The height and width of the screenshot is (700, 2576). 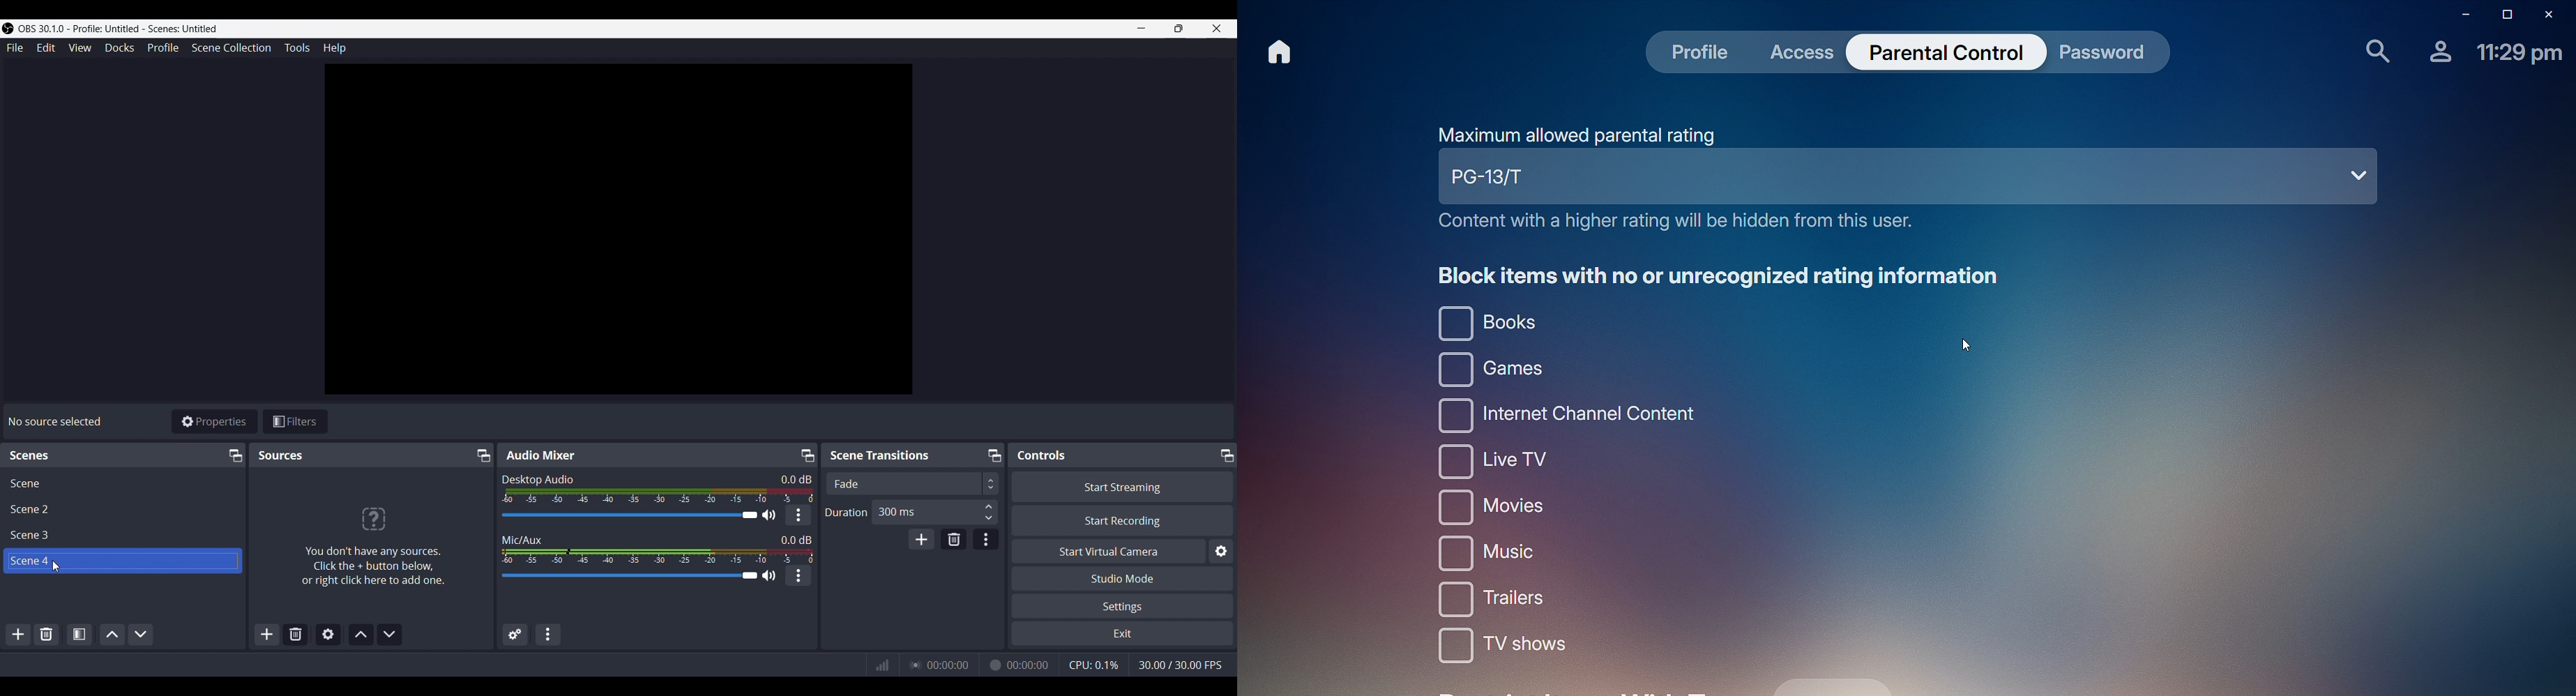 What do you see at coordinates (769, 575) in the screenshot?
I see `Speaker Icon` at bounding box center [769, 575].